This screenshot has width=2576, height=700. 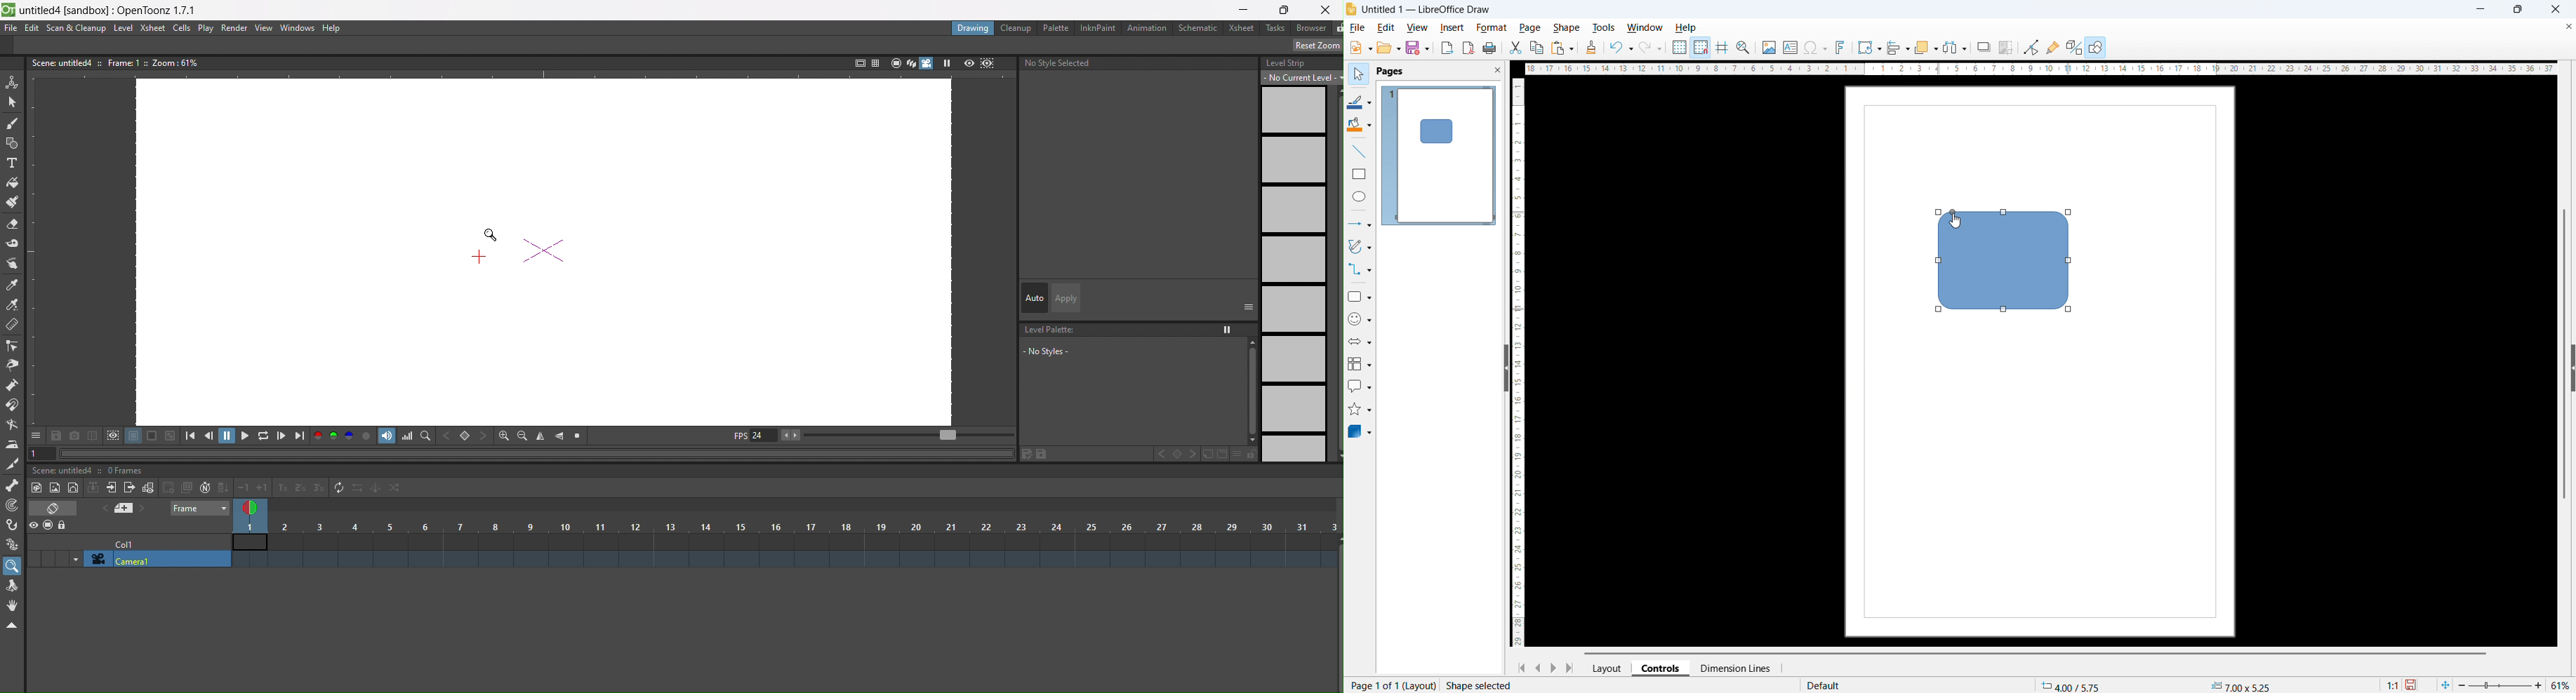 What do you see at coordinates (350, 436) in the screenshot?
I see `` at bounding box center [350, 436].